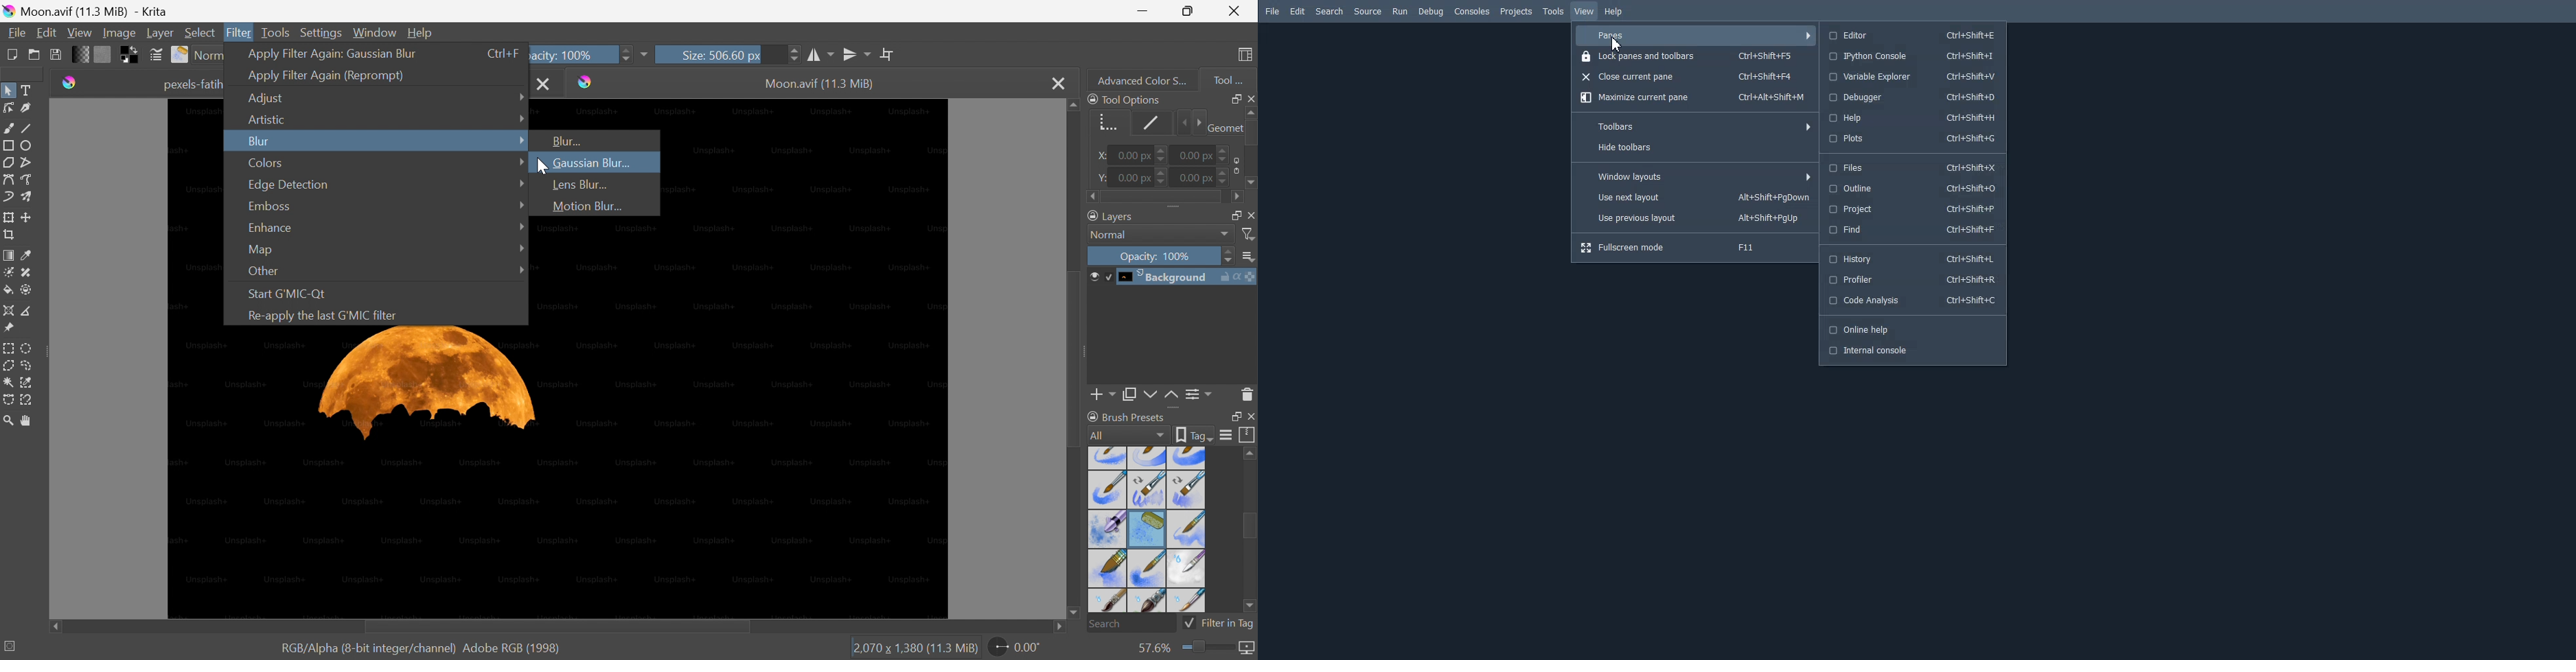 The image size is (2576, 672). What do you see at coordinates (1231, 214) in the screenshot?
I see `Restore down` at bounding box center [1231, 214].